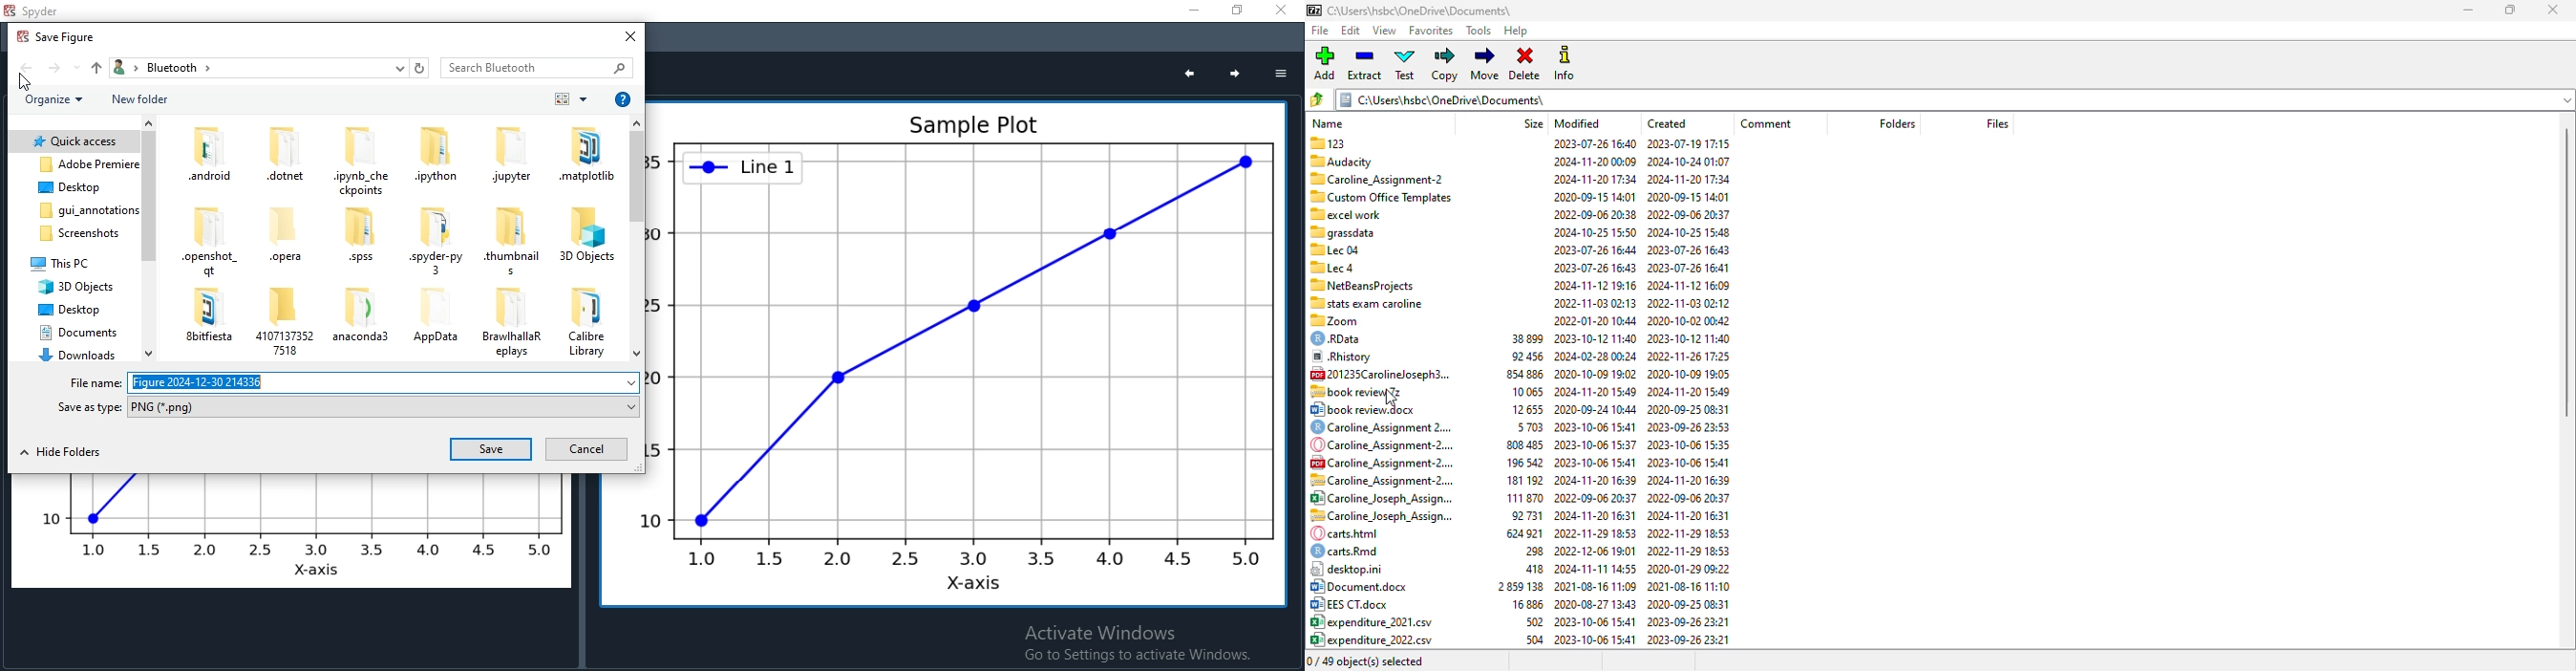  I want to click on search, so click(535, 67).